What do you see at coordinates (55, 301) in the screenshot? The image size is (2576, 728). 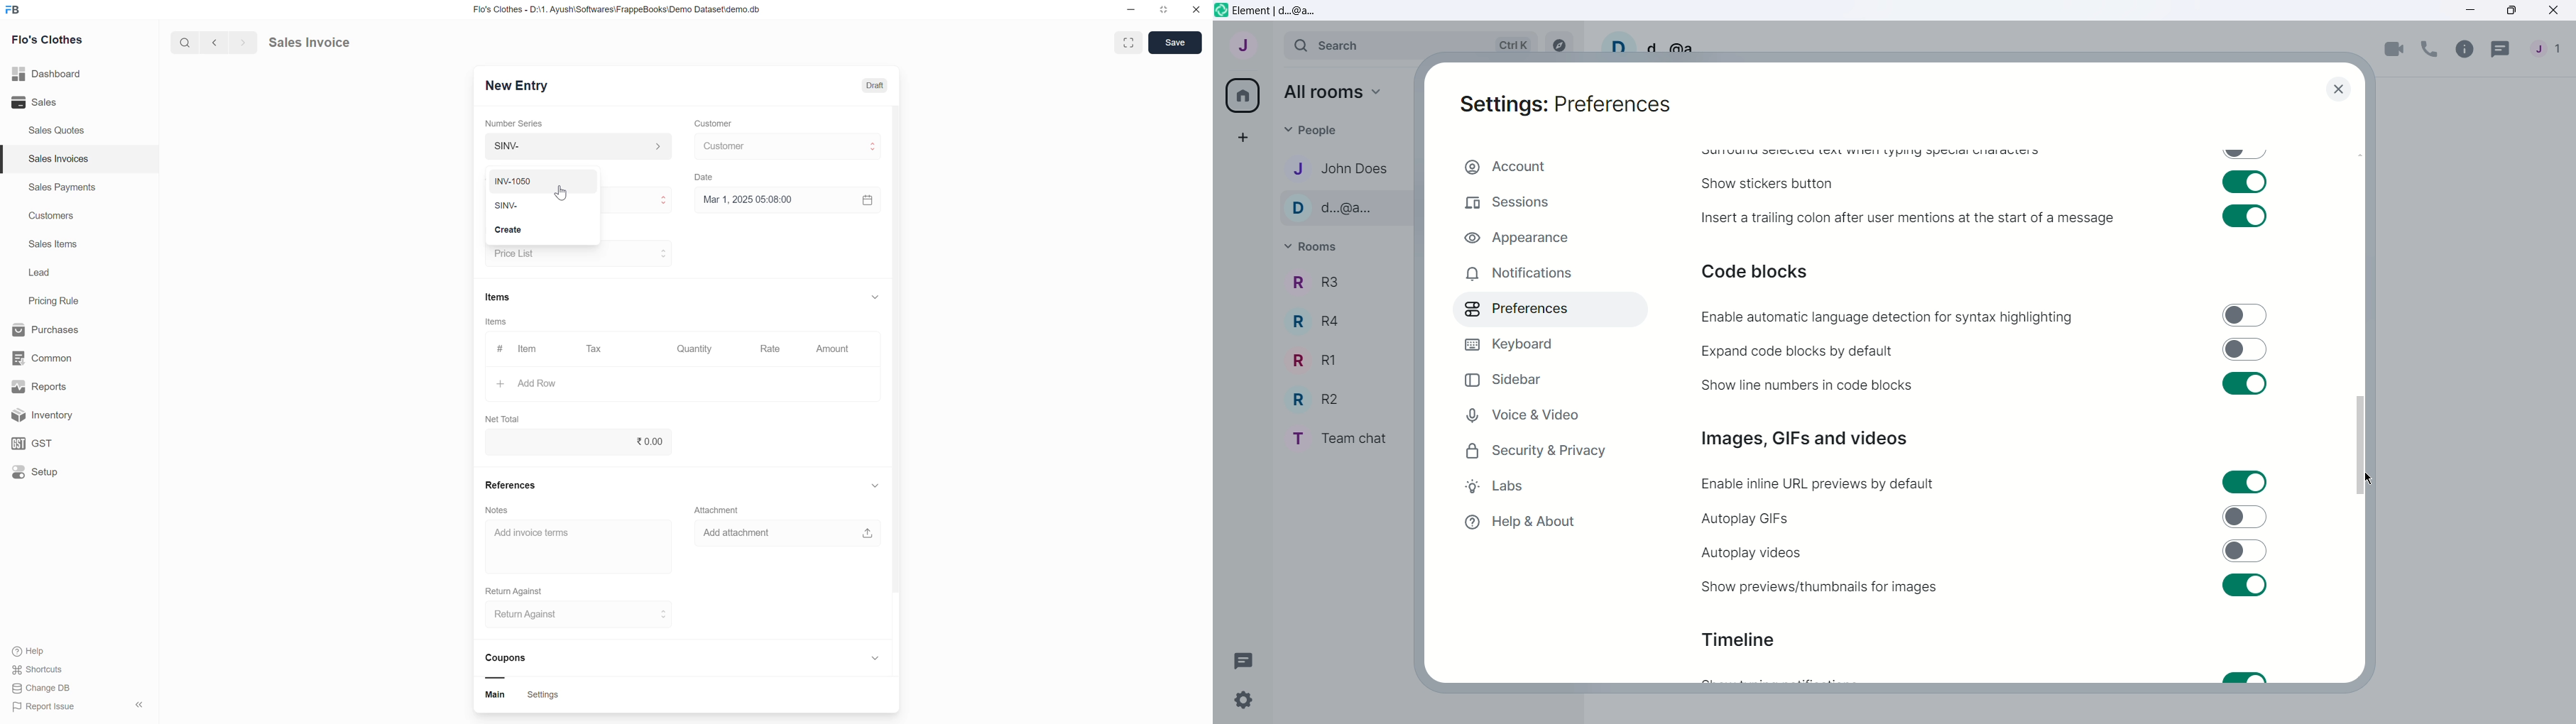 I see `Pricing Rule` at bounding box center [55, 301].